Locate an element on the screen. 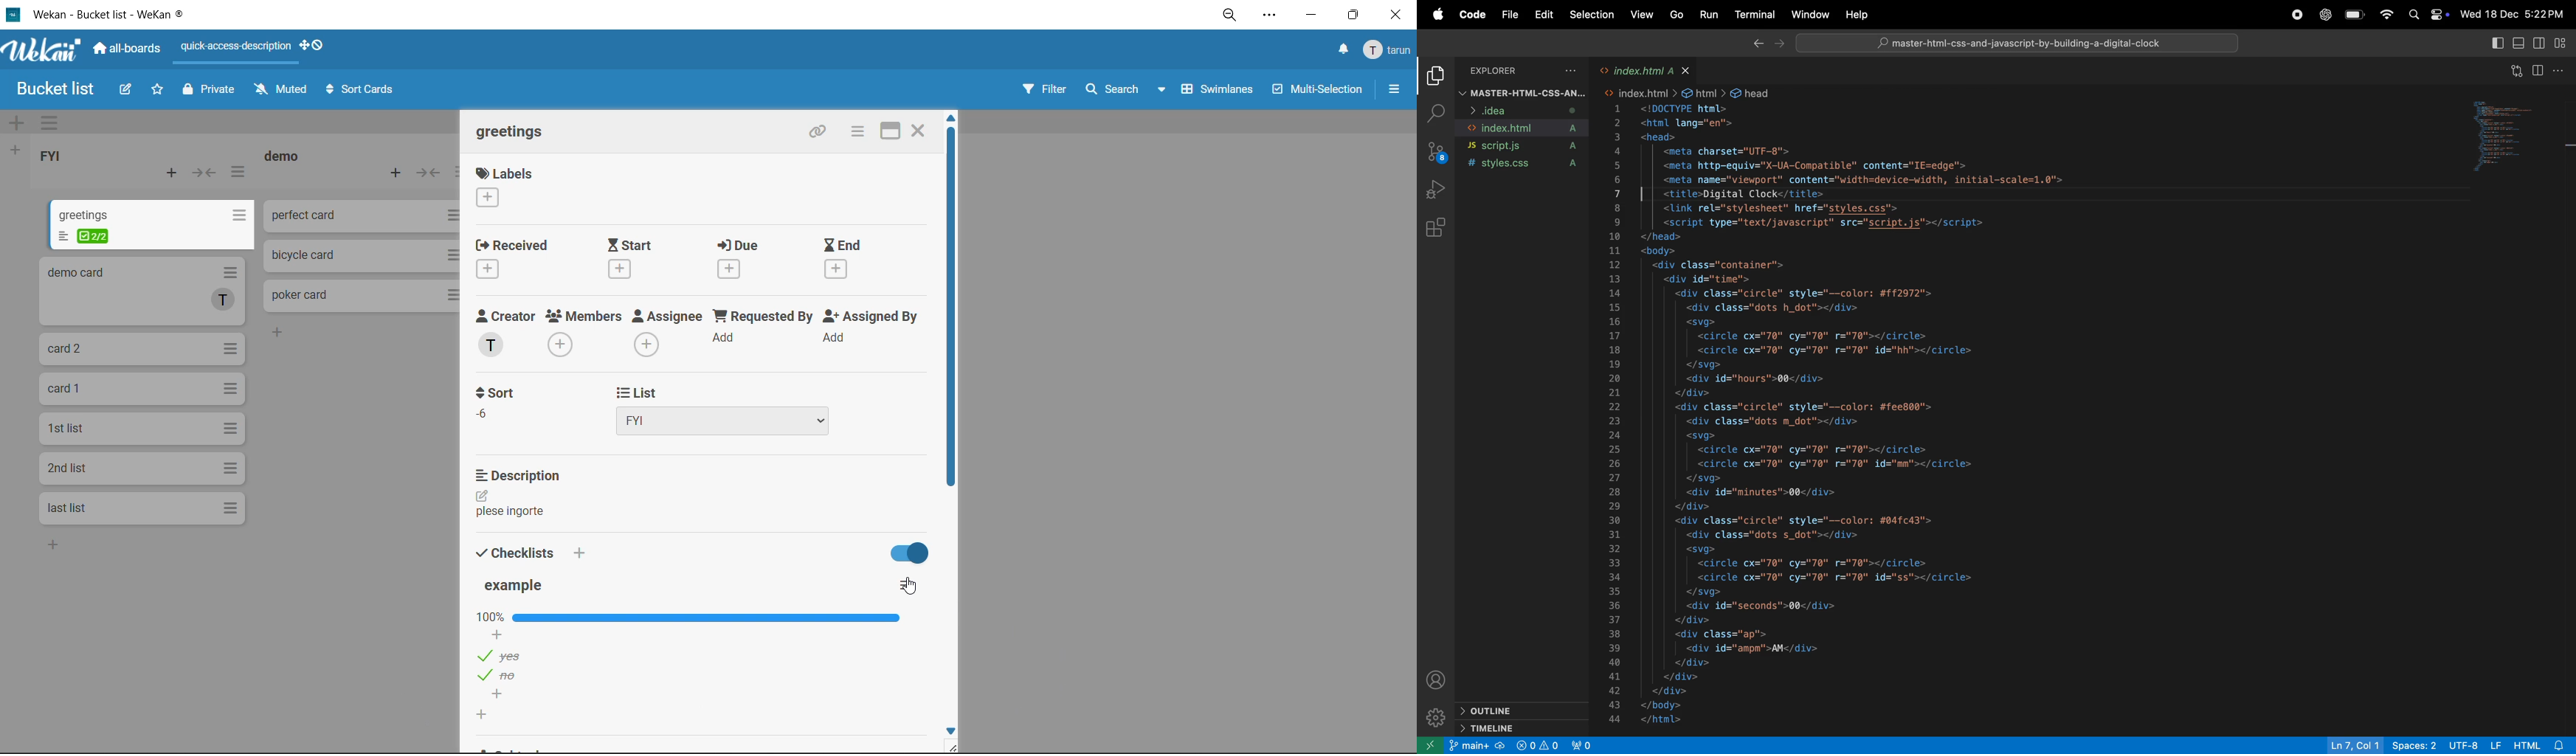 This screenshot has height=756, width=2576. no problem is located at coordinates (1537, 745).